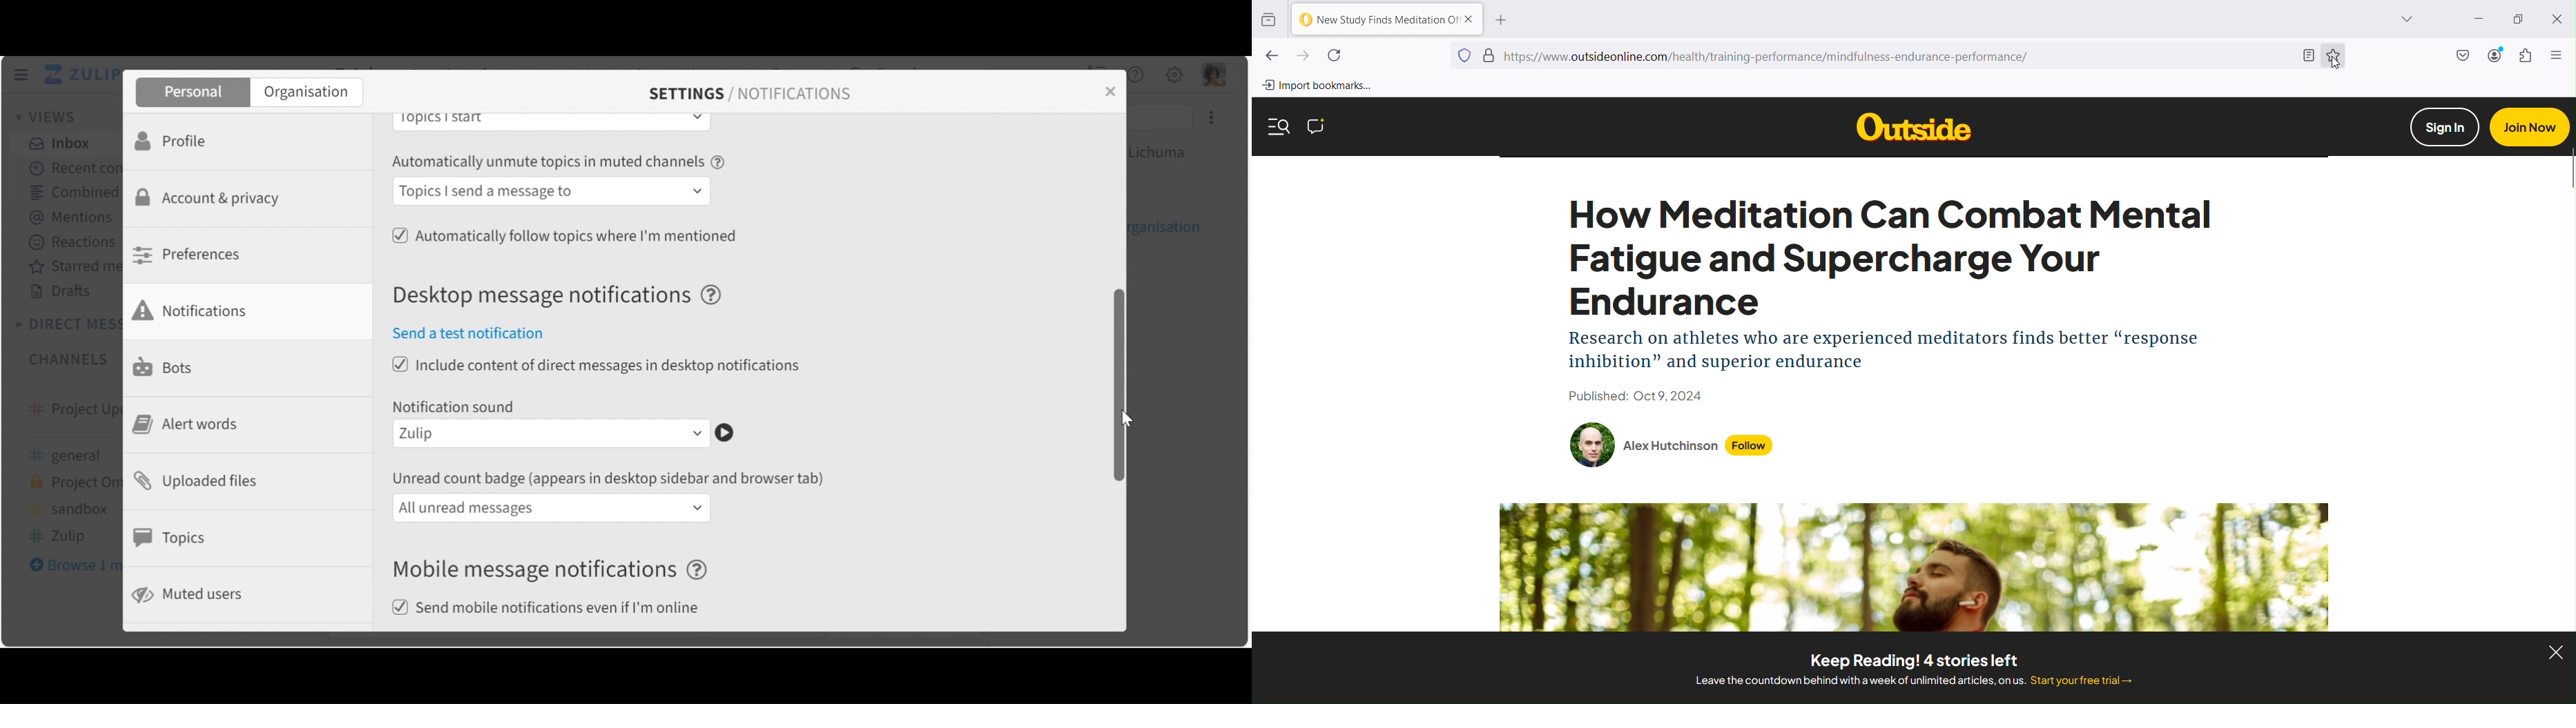 The image size is (2576, 728). Describe the element at coordinates (212, 199) in the screenshot. I see `Account & Privacy` at that location.